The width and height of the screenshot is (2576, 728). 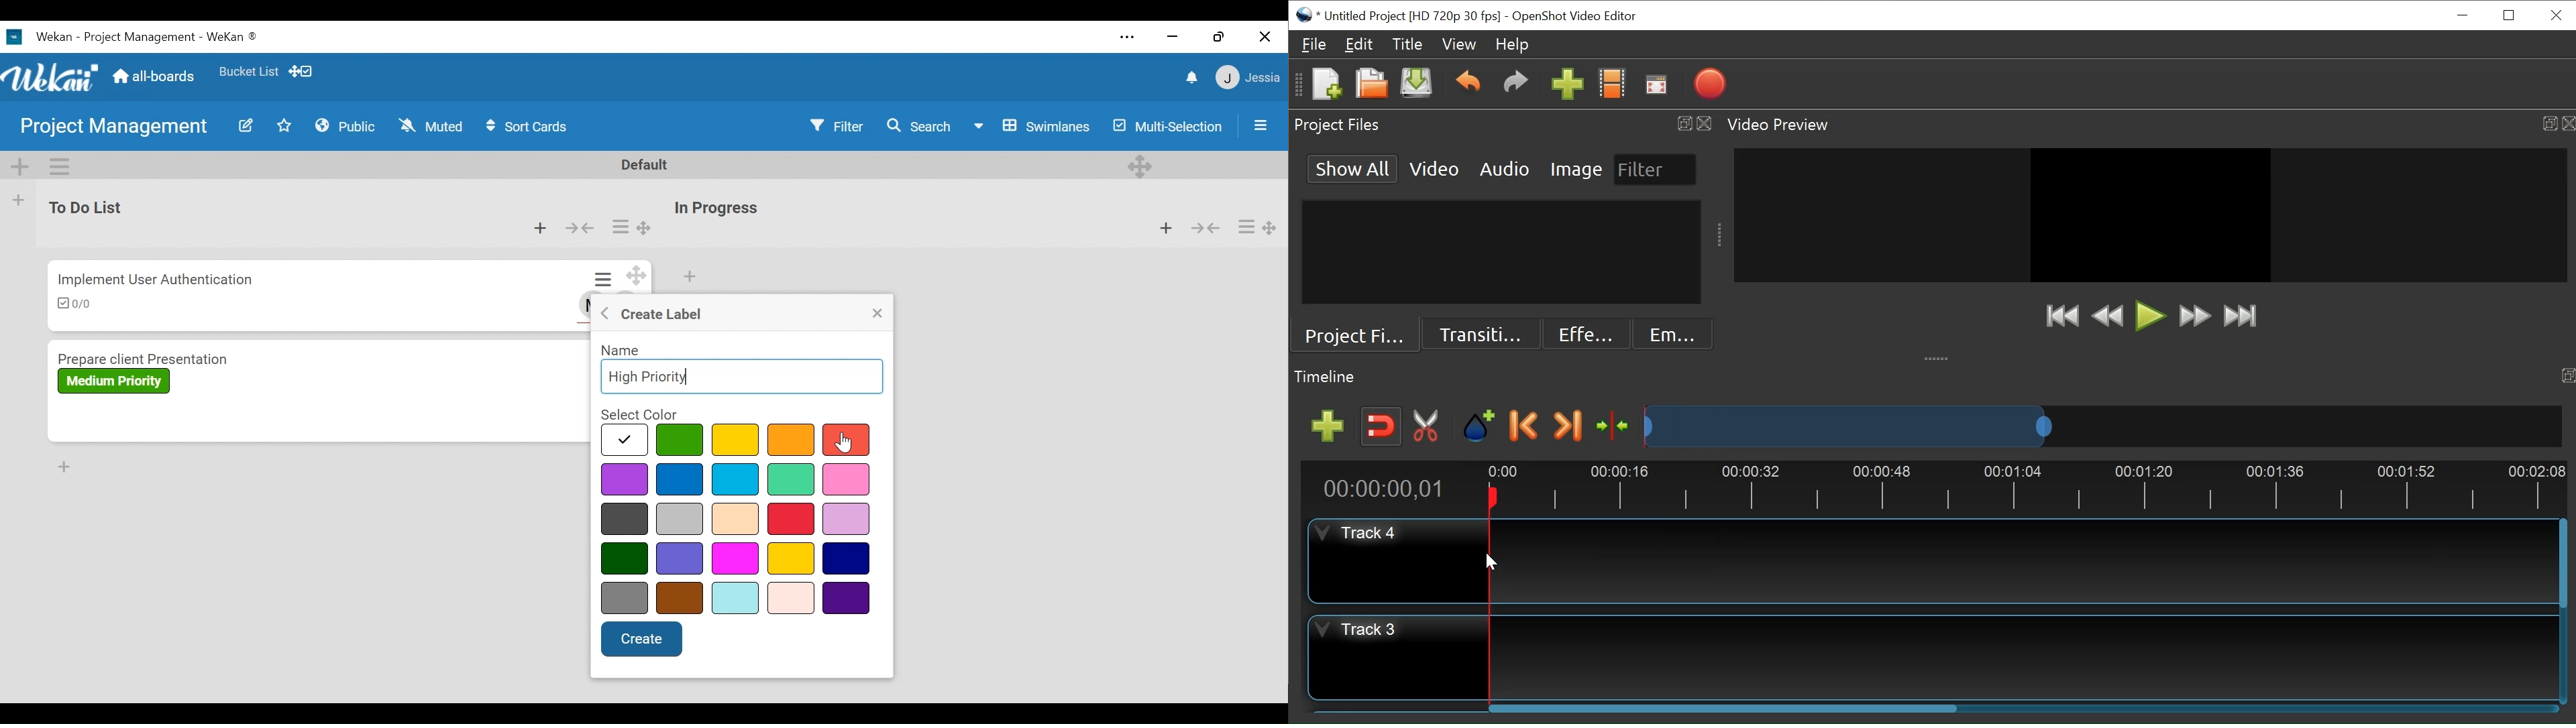 What do you see at coordinates (1166, 227) in the screenshot?
I see `Add card to top of the list` at bounding box center [1166, 227].